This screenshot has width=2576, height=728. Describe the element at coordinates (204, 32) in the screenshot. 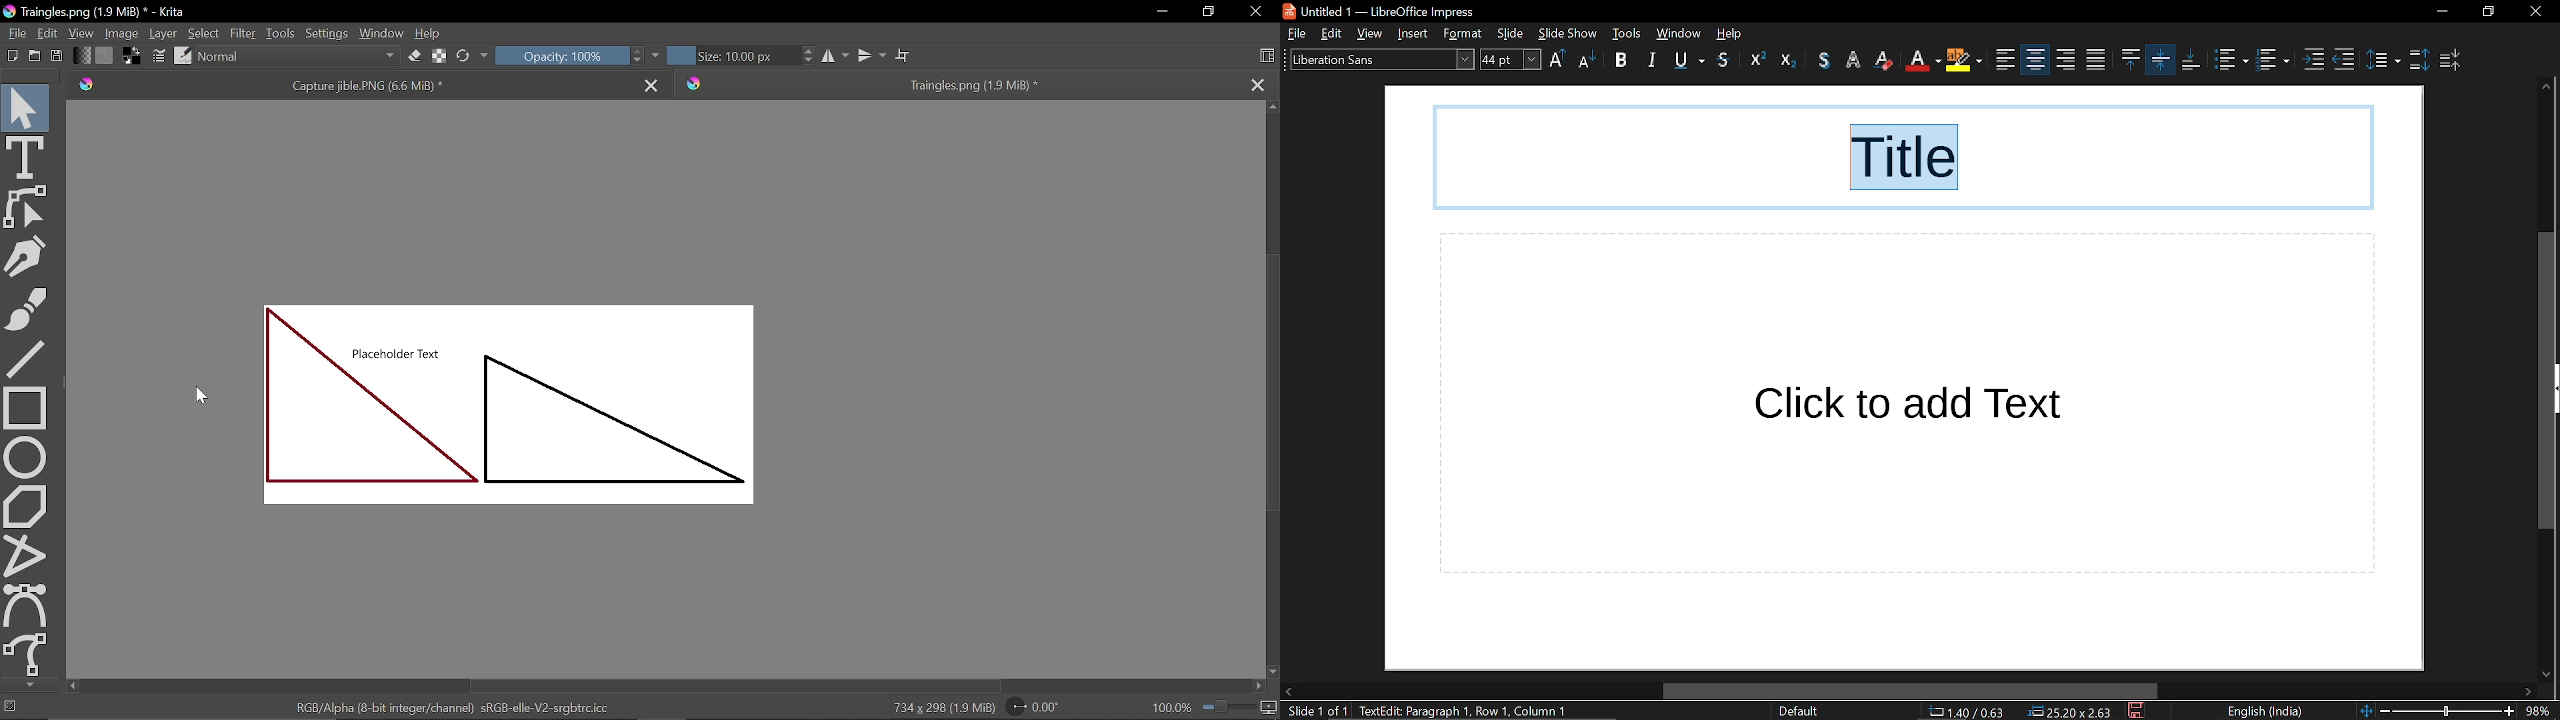

I see `Select` at that location.